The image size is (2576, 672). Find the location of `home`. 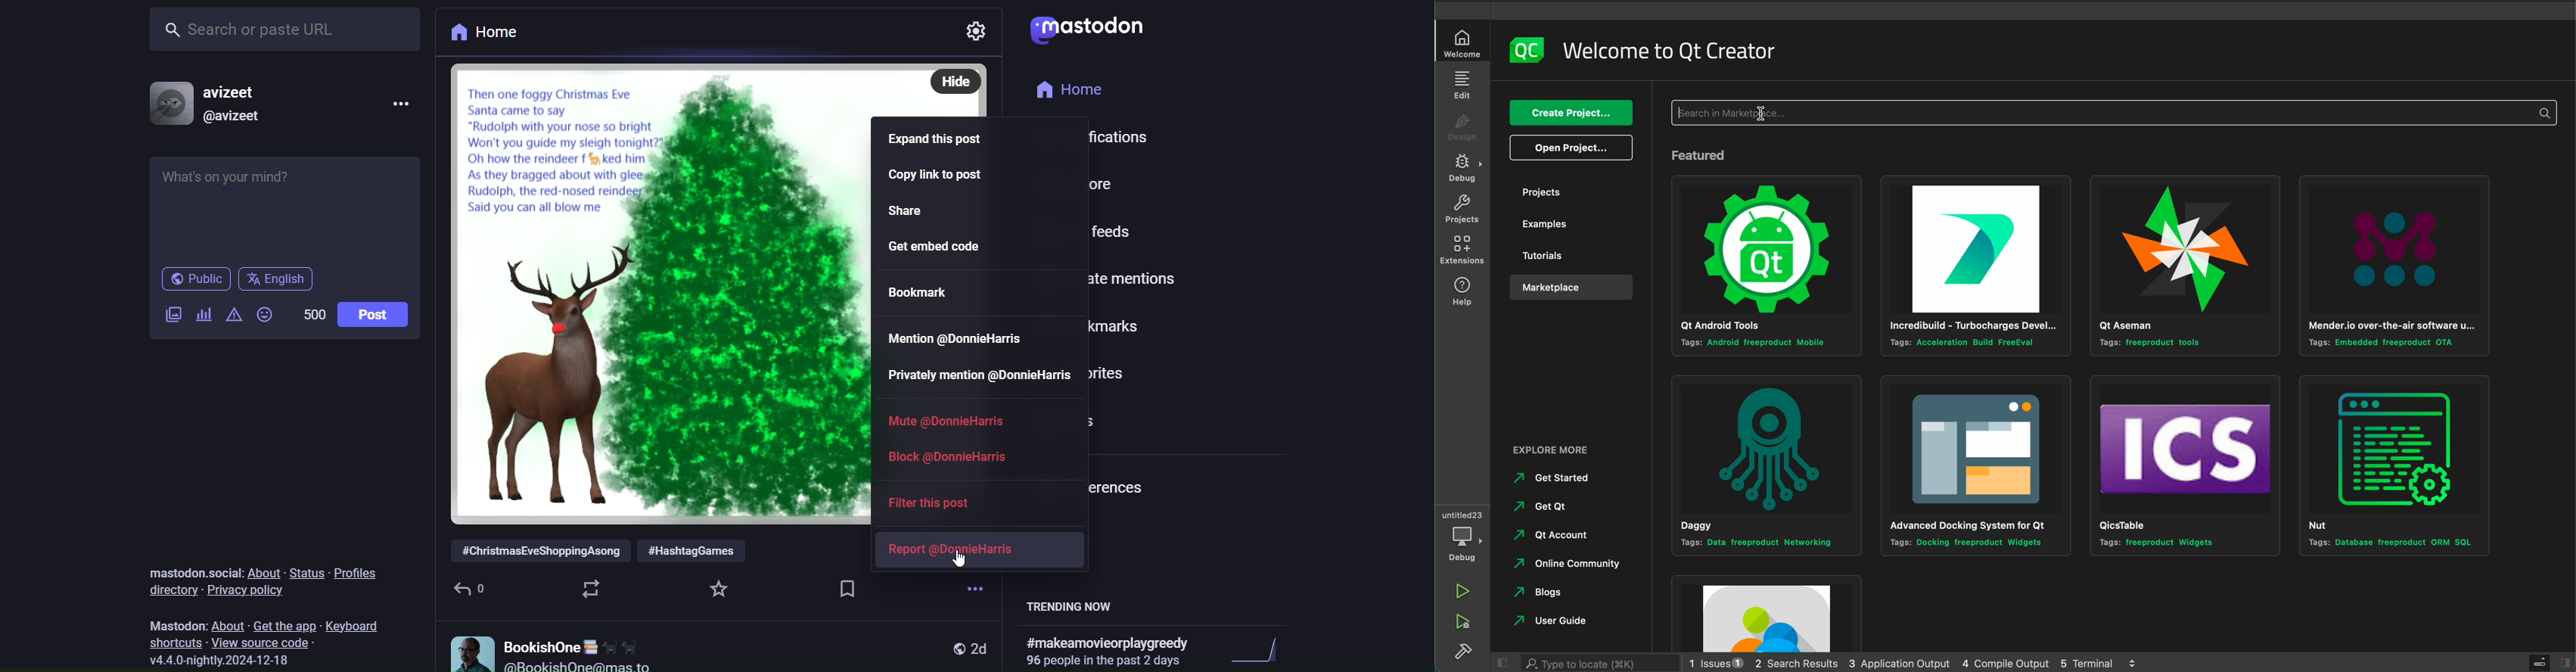

home is located at coordinates (483, 34).